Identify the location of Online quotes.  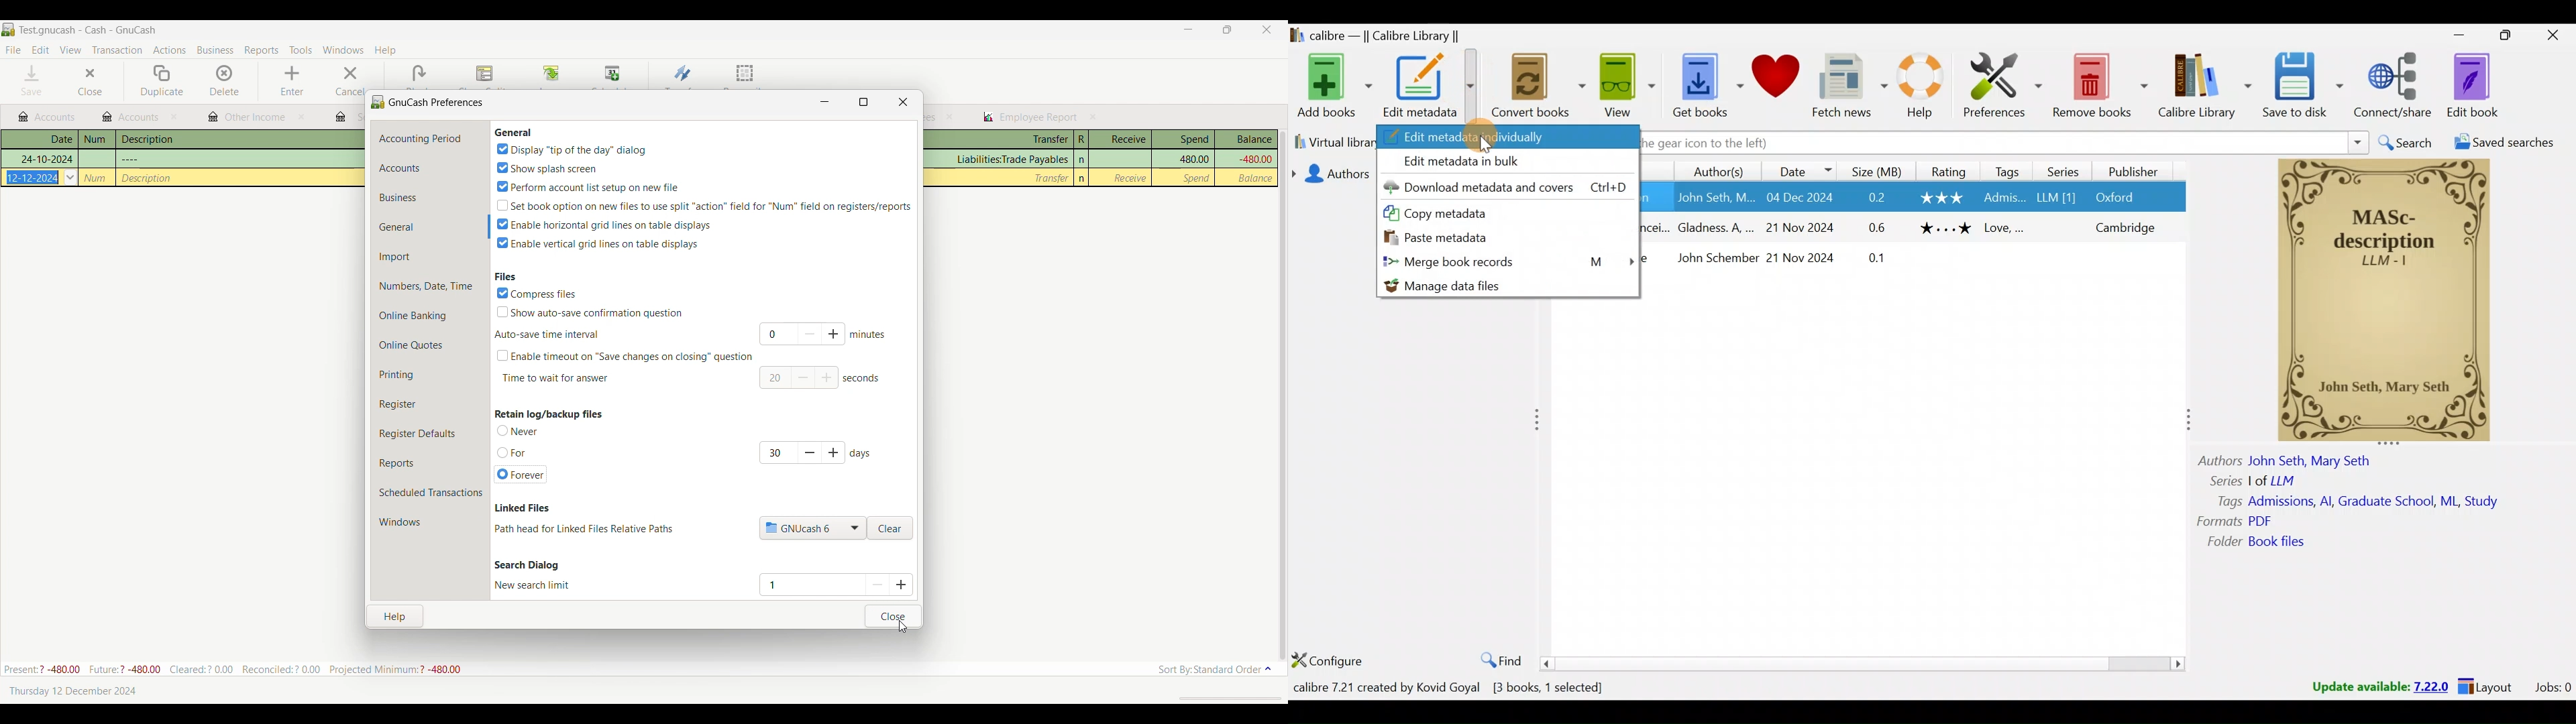
(430, 345).